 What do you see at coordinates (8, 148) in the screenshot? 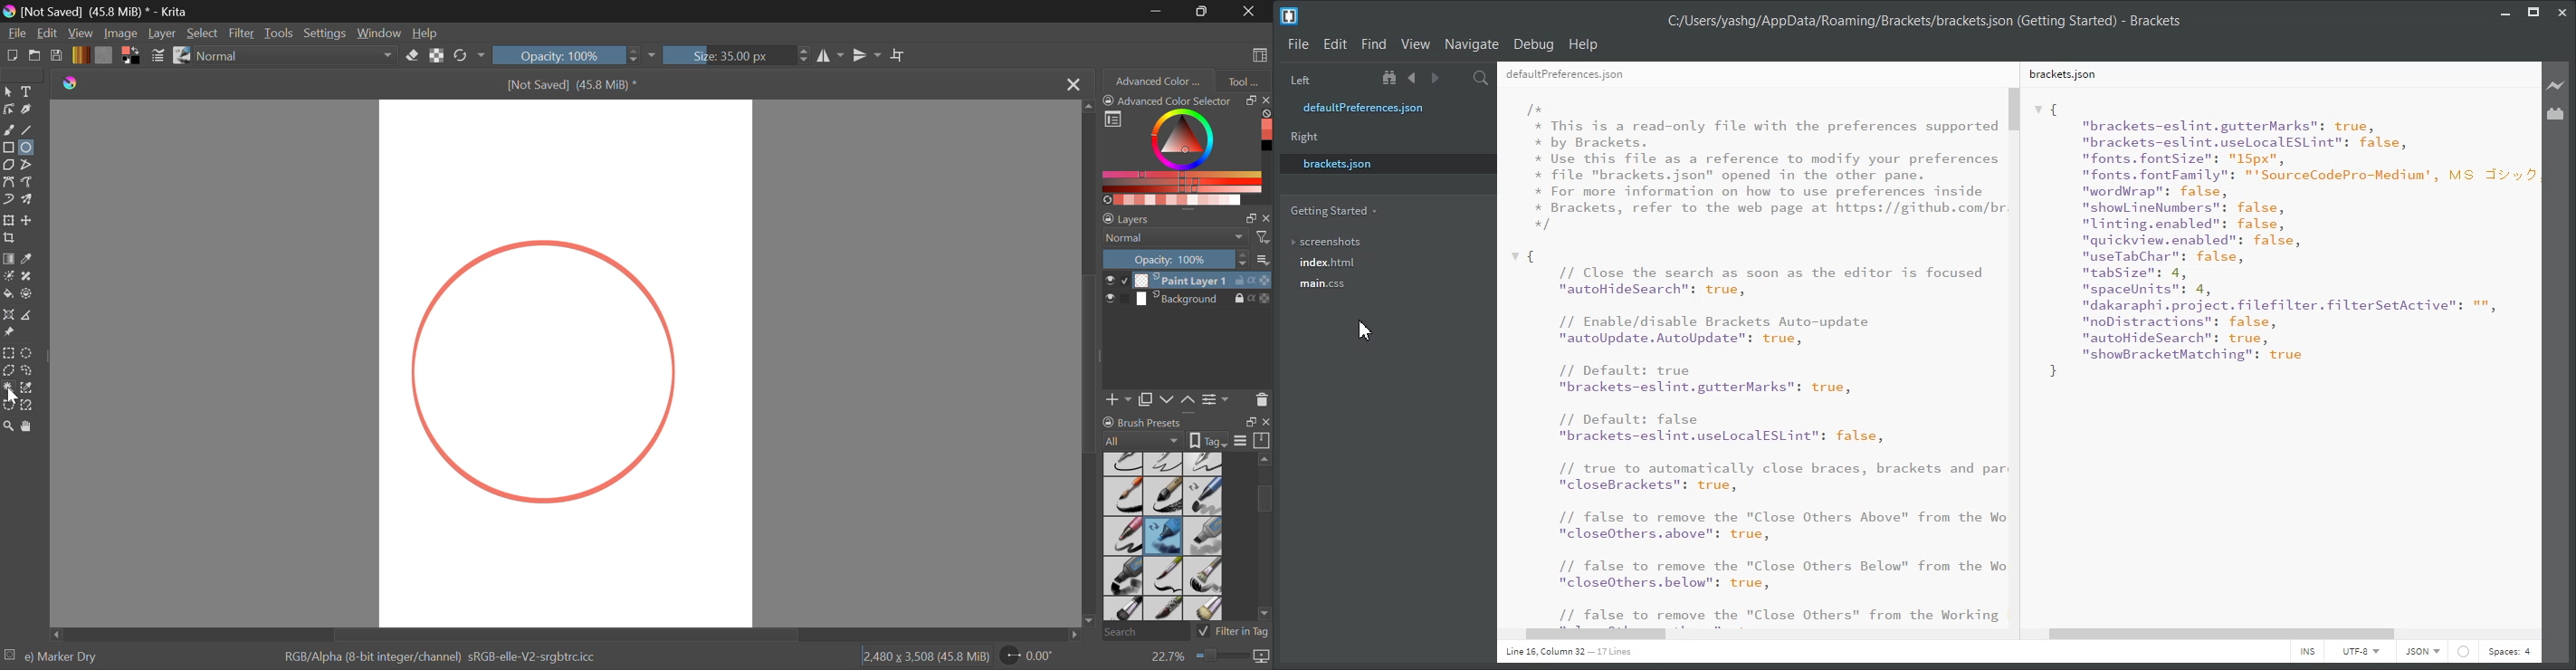
I see `Rectangle` at bounding box center [8, 148].